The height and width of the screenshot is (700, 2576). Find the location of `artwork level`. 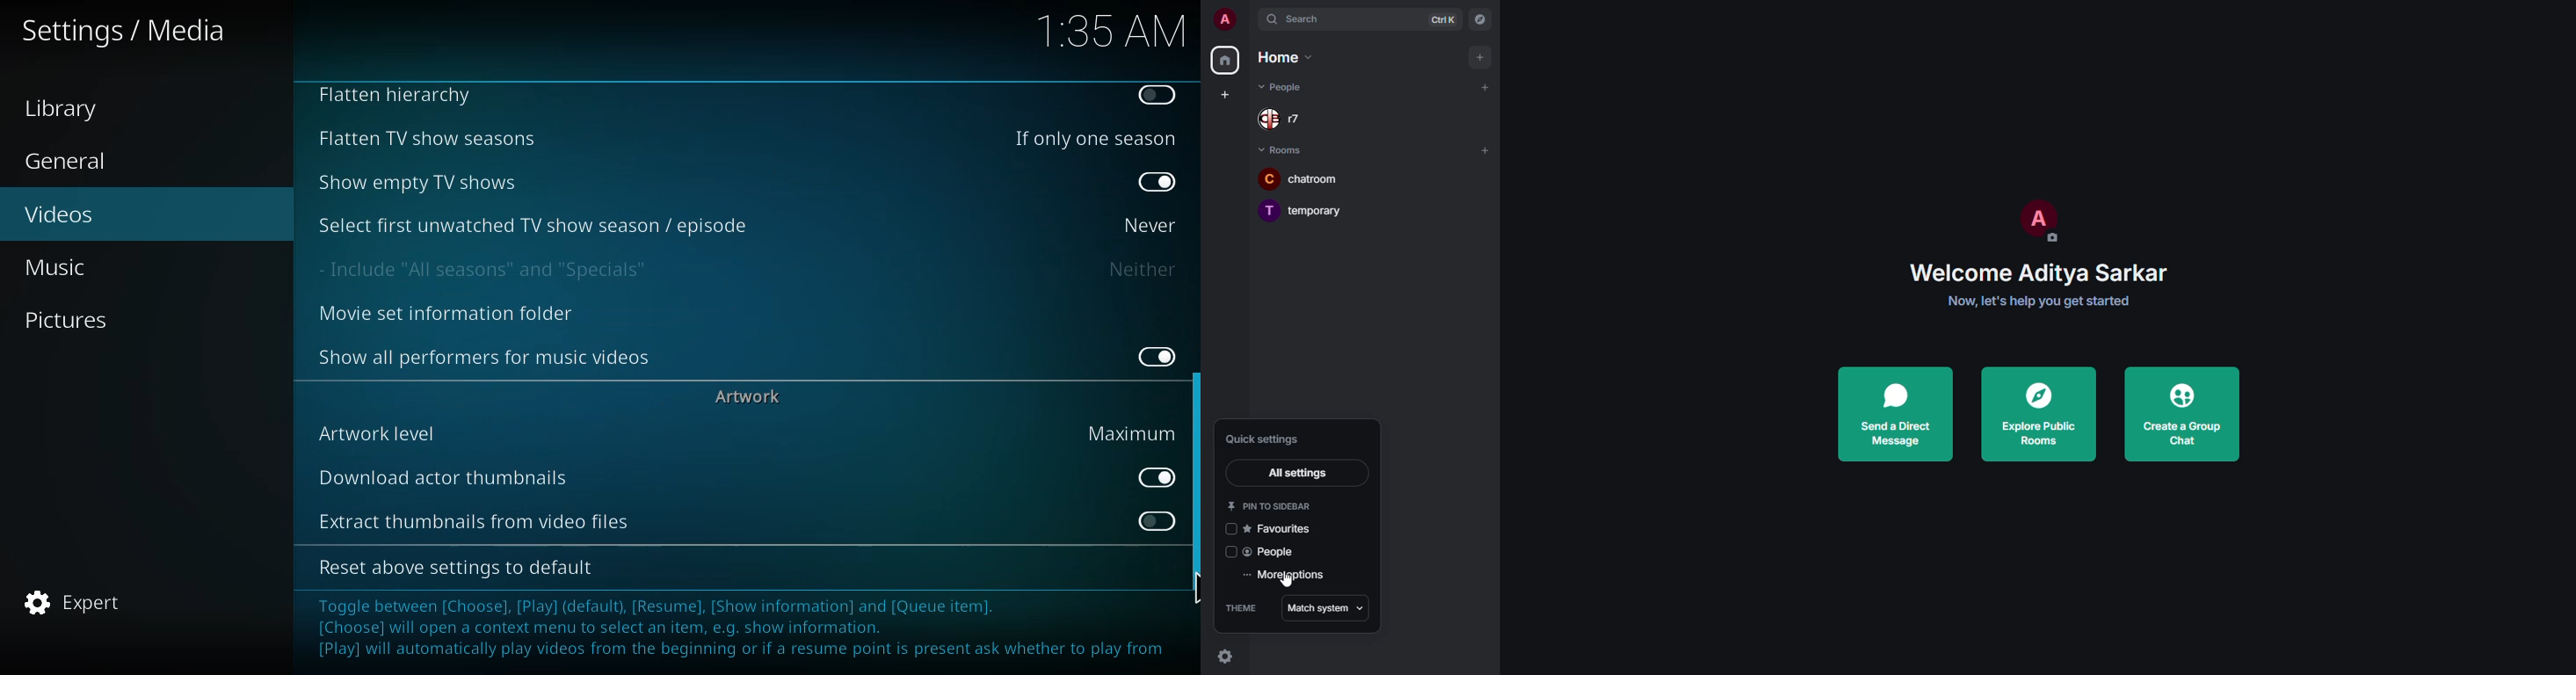

artwork level is located at coordinates (379, 432).